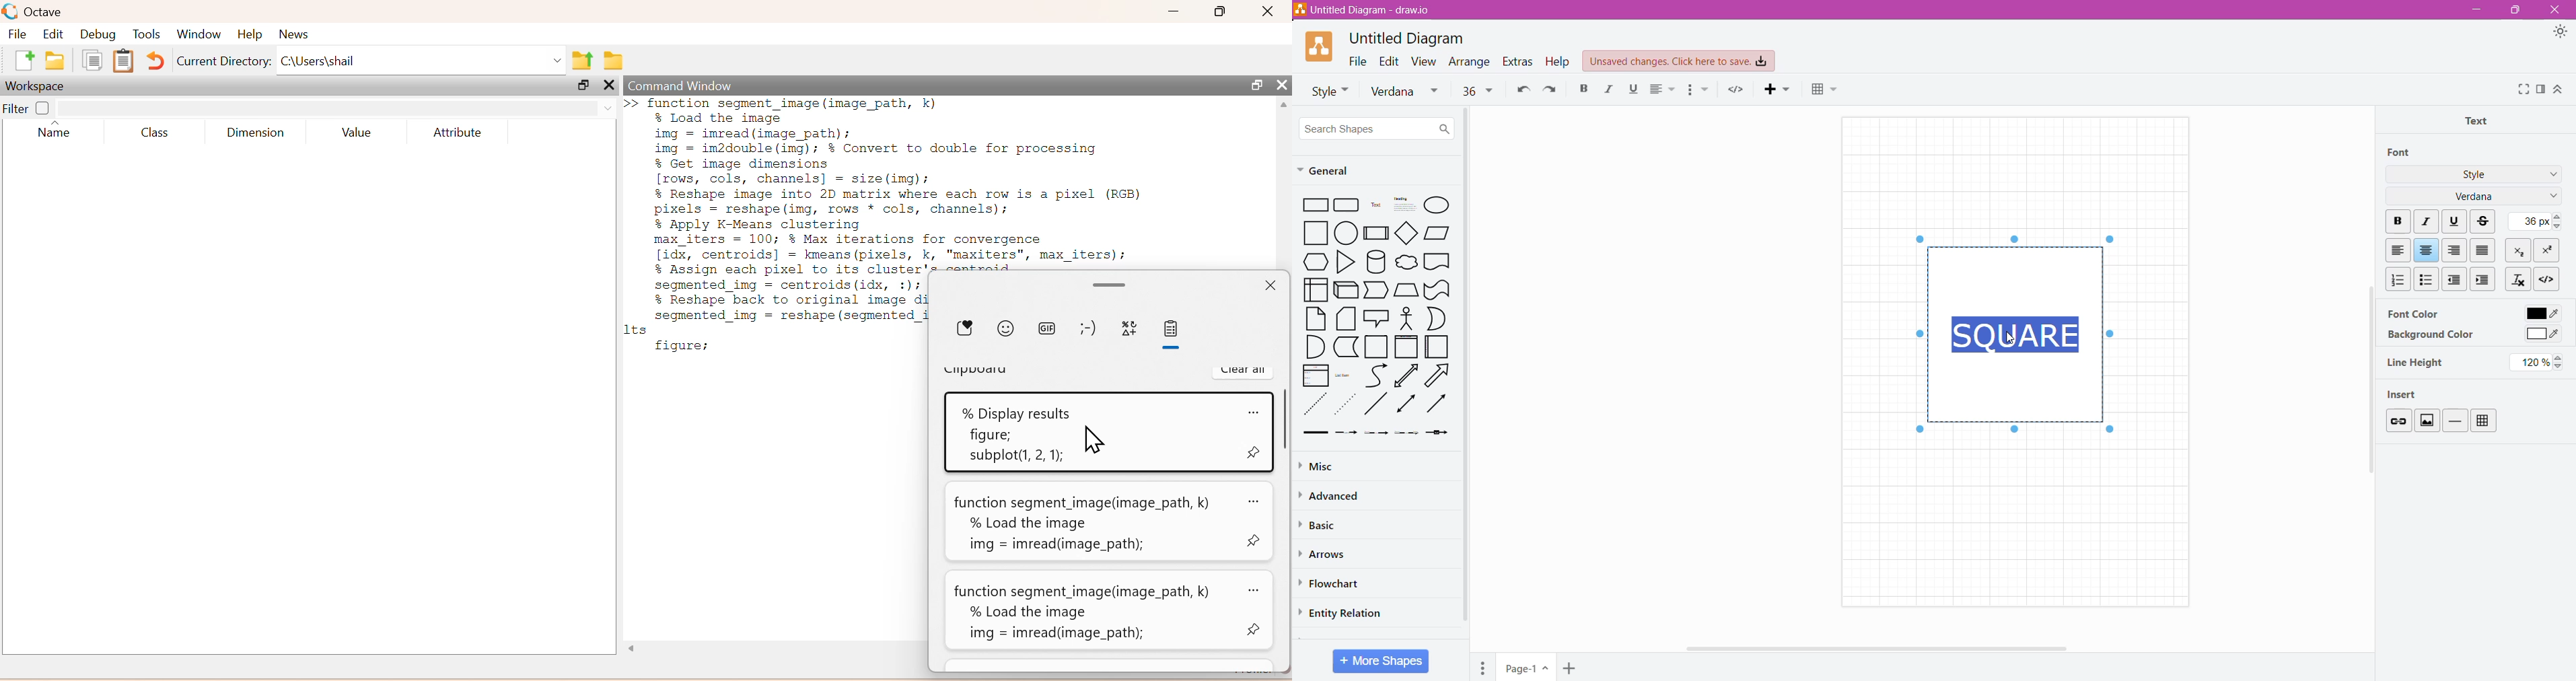  What do you see at coordinates (2456, 279) in the screenshot?
I see `Decrease Indent` at bounding box center [2456, 279].